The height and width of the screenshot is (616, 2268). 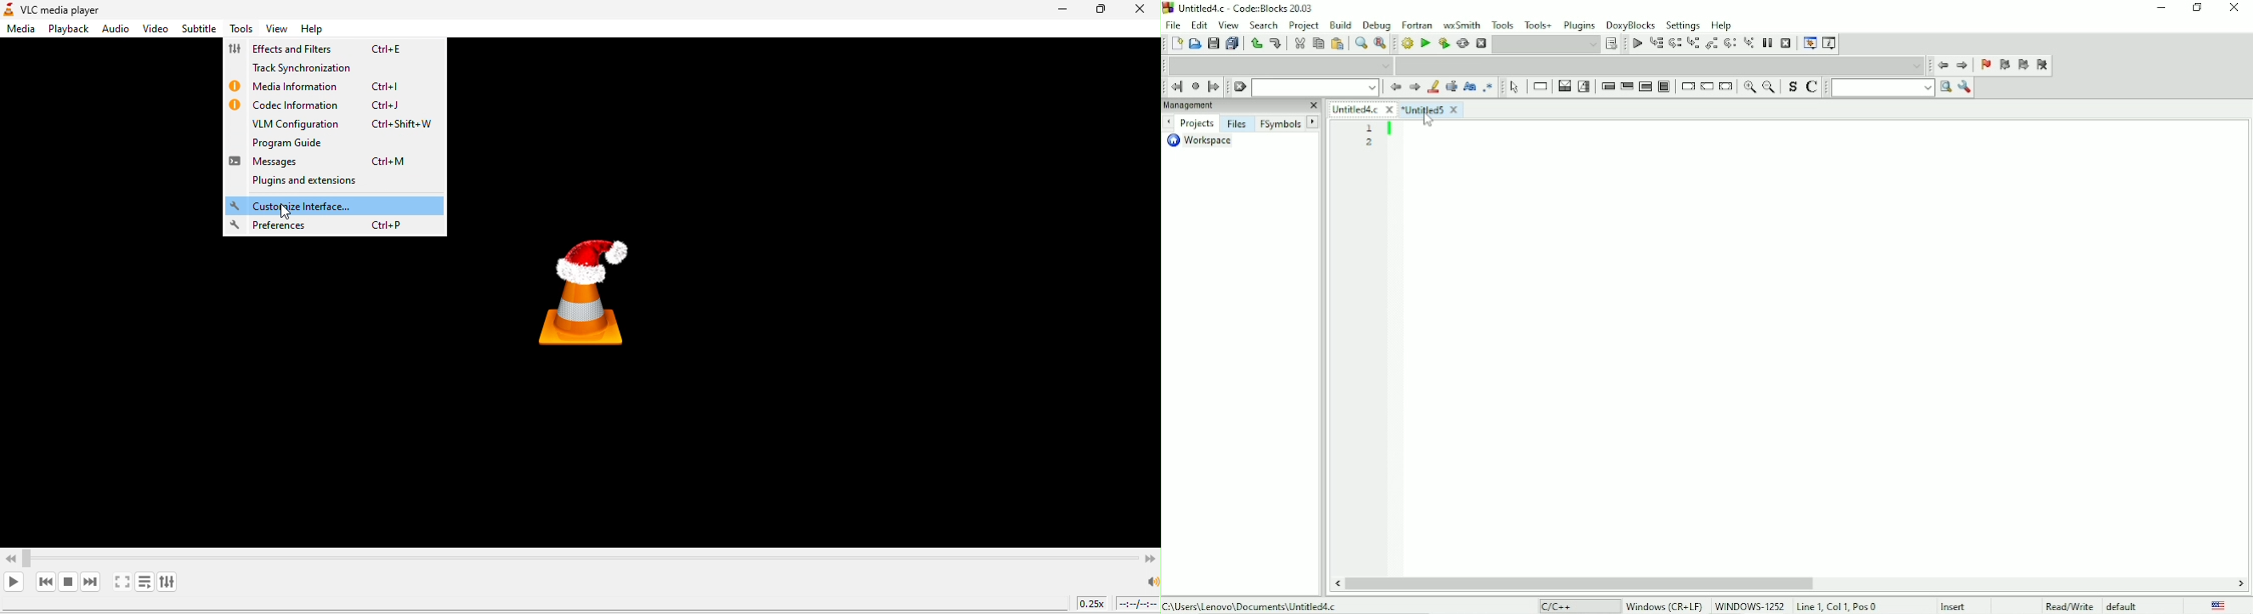 I want to click on track synchronization, so click(x=333, y=67).